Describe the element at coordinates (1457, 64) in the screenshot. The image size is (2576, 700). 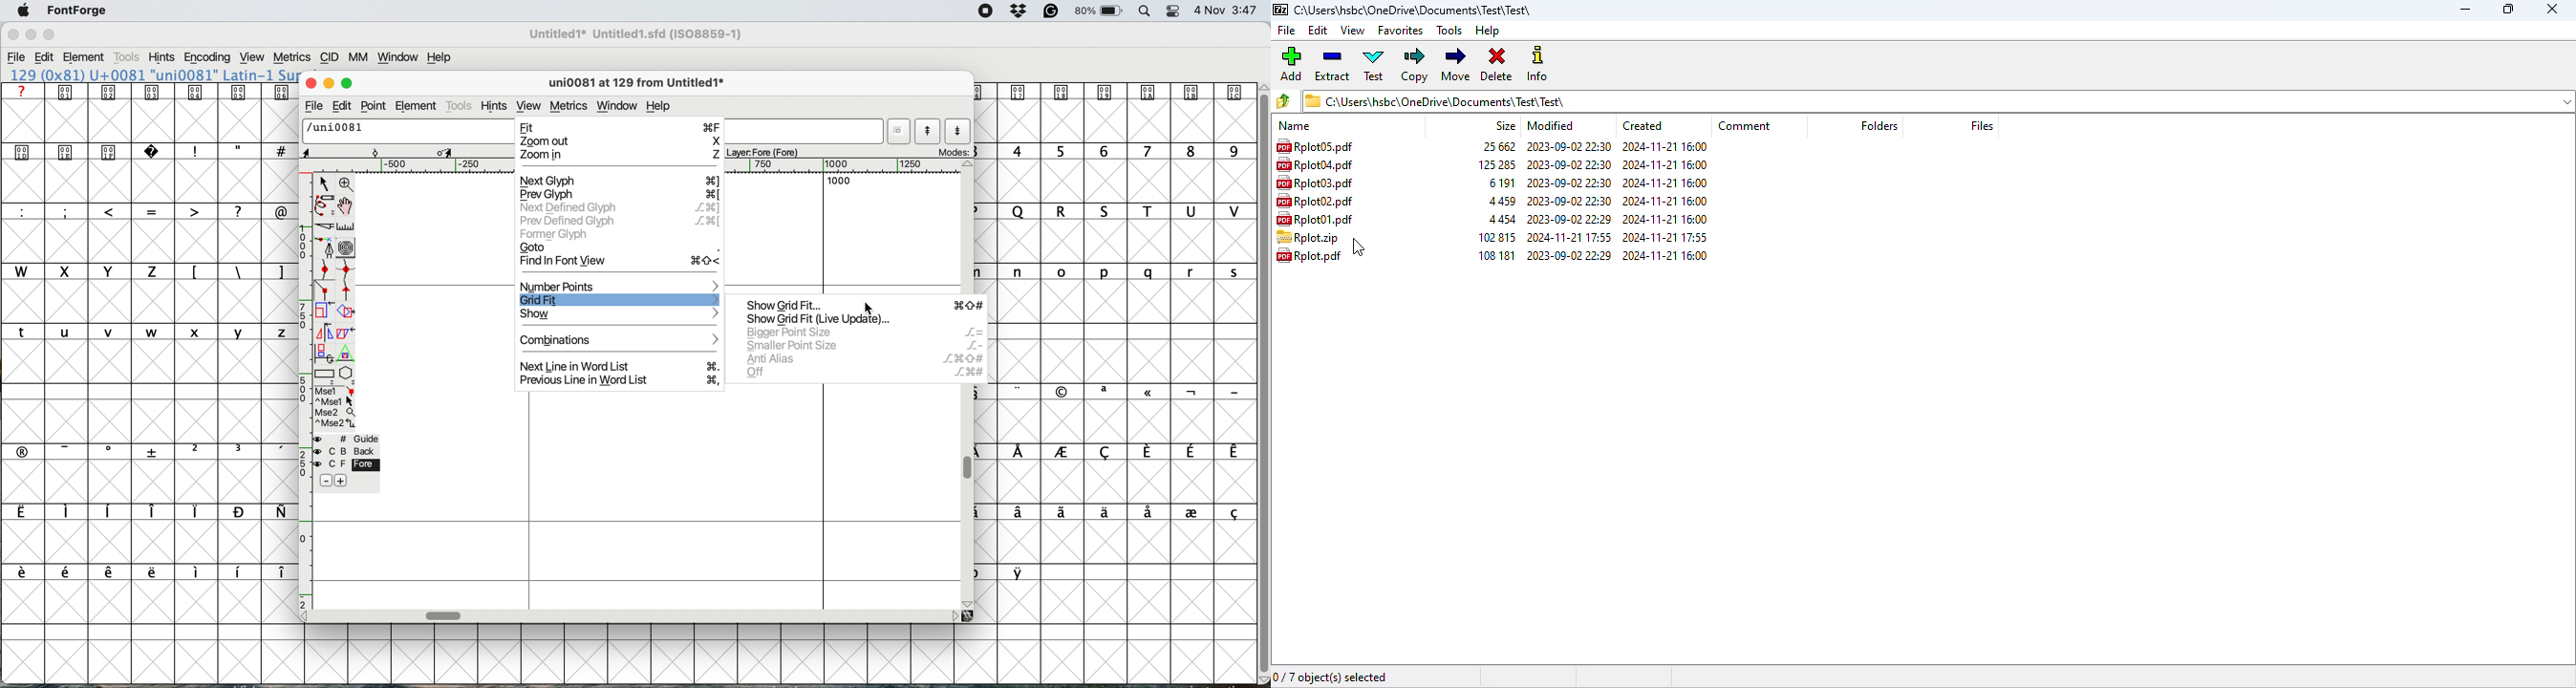
I see `move` at that location.